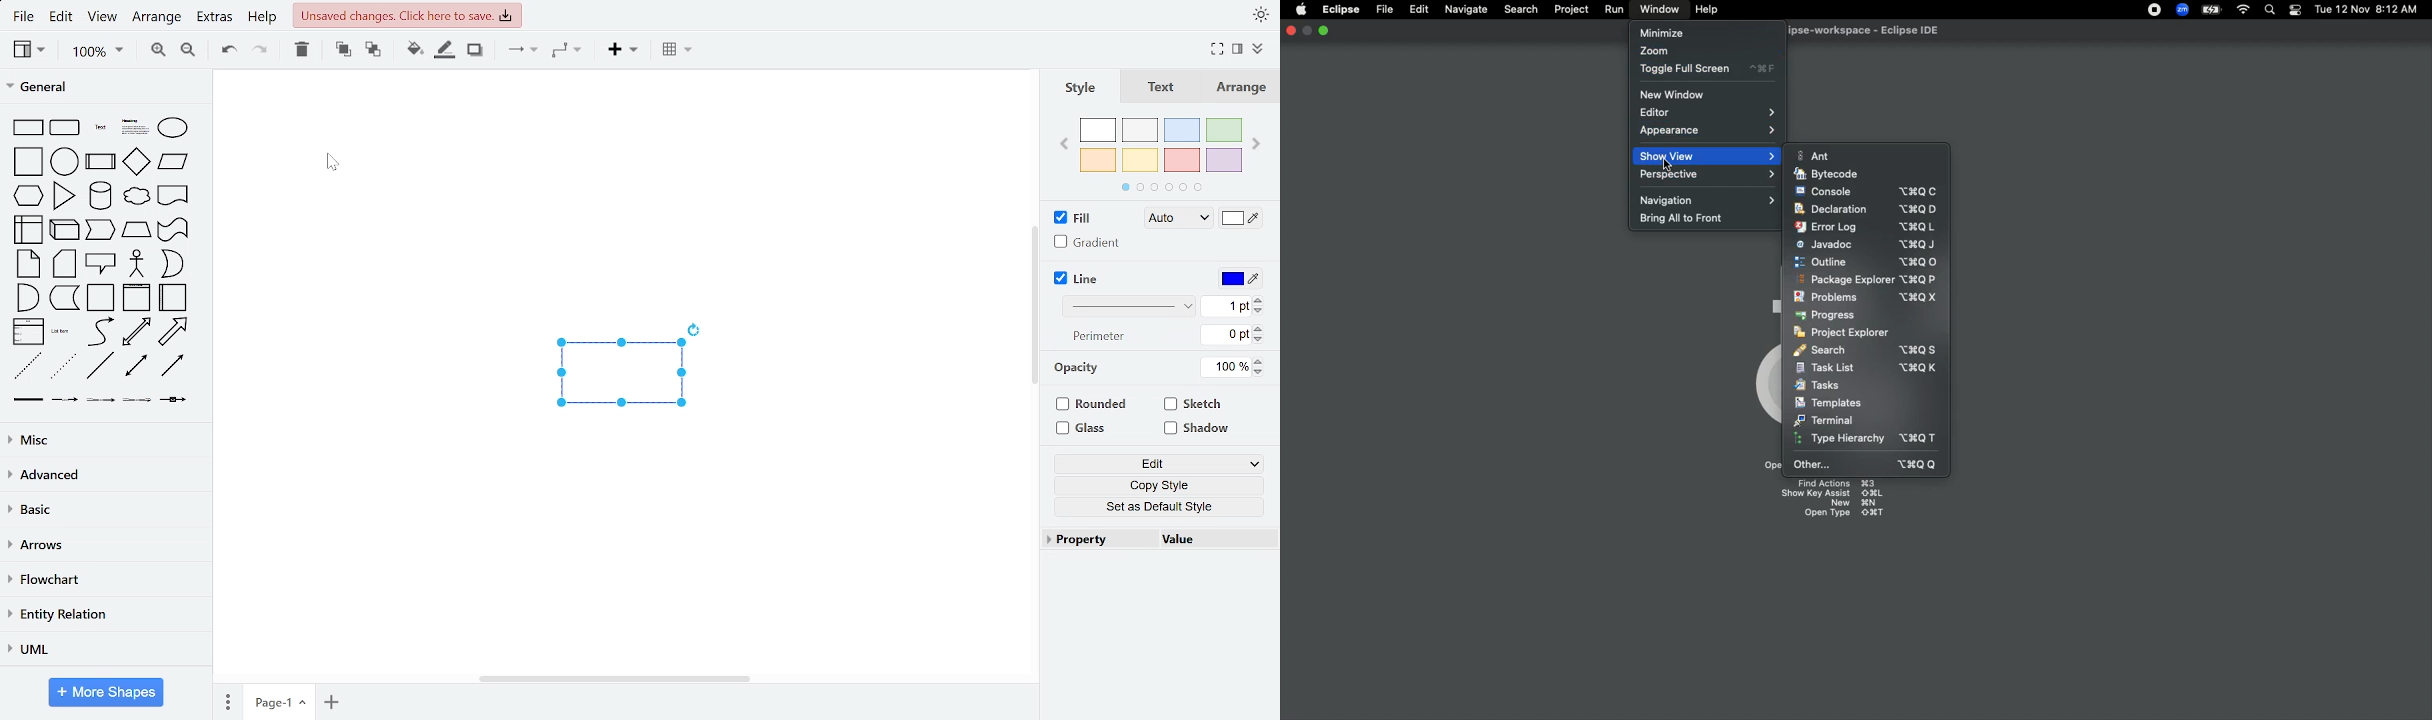  I want to click on increase opacity, so click(1261, 362).